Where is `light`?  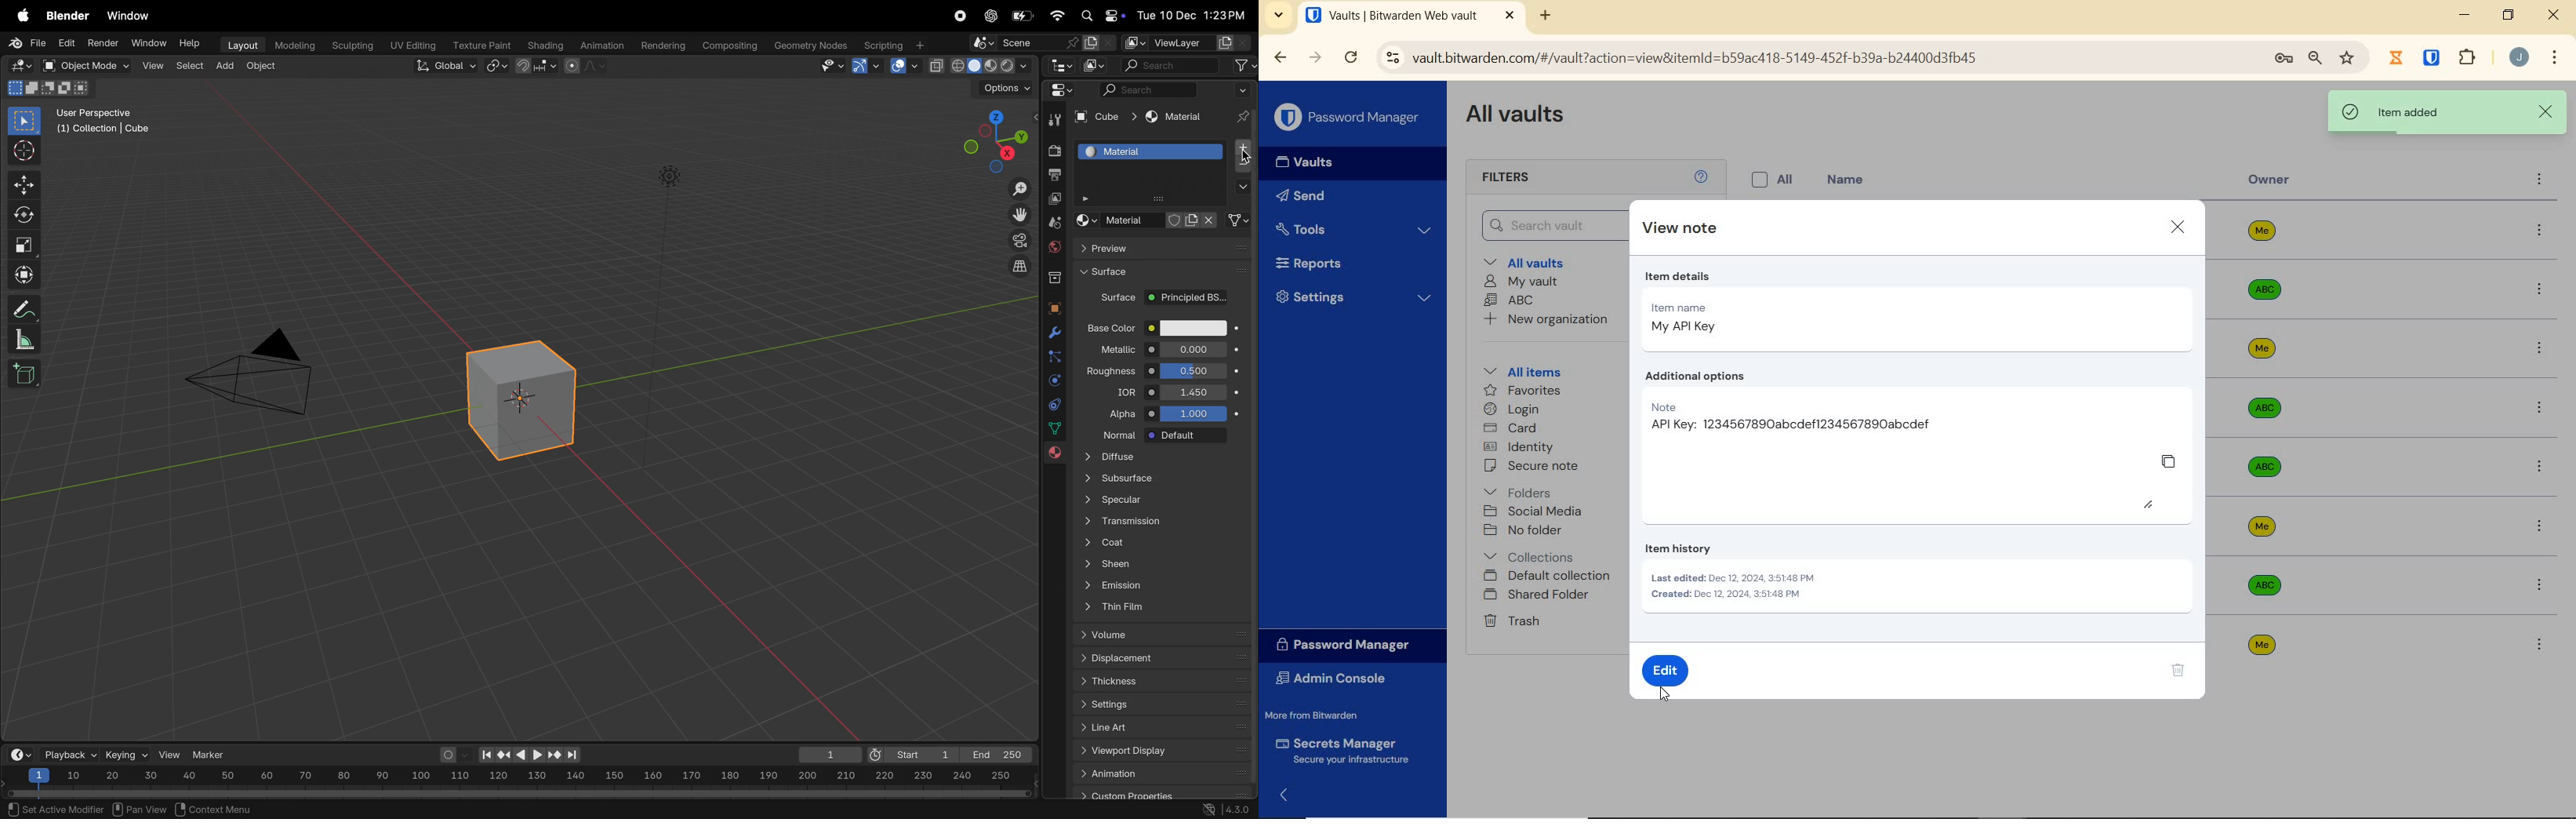
light is located at coordinates (670, 174).